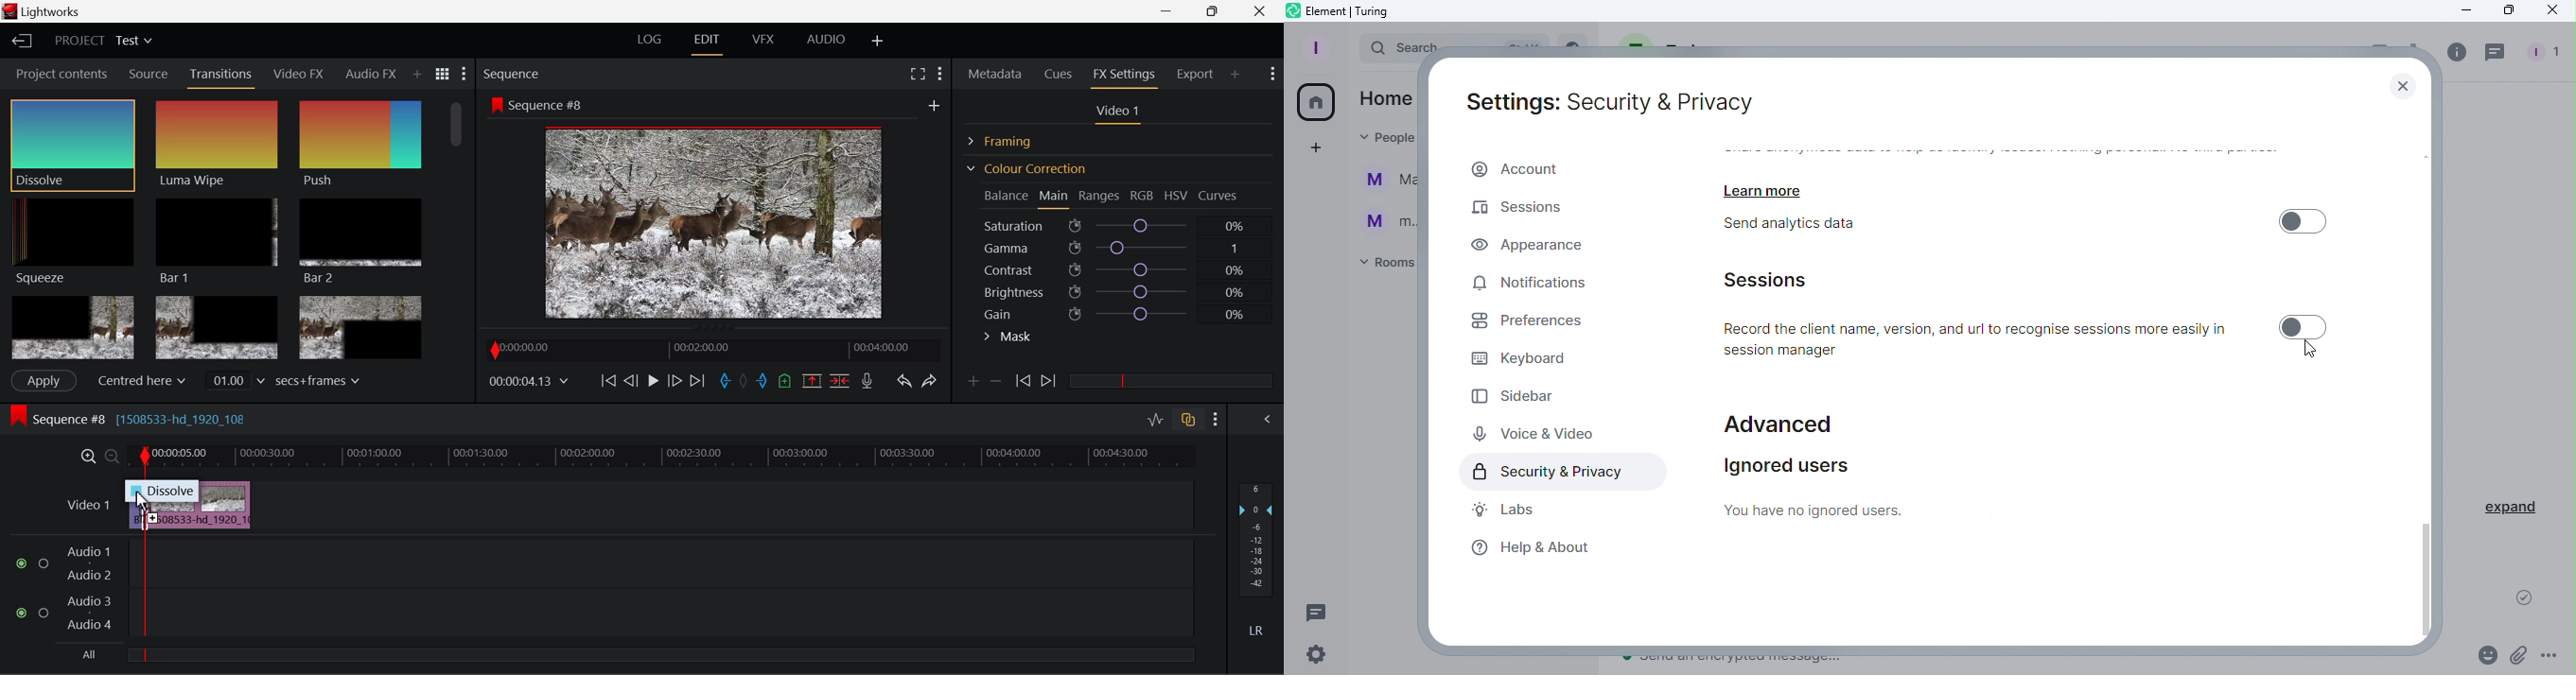 Image resolution: width=2576 pixels, height=700 pixels. Describe the element at coordinates (1809, 227) in the screenshot. I see `Send analytics data` at that location.